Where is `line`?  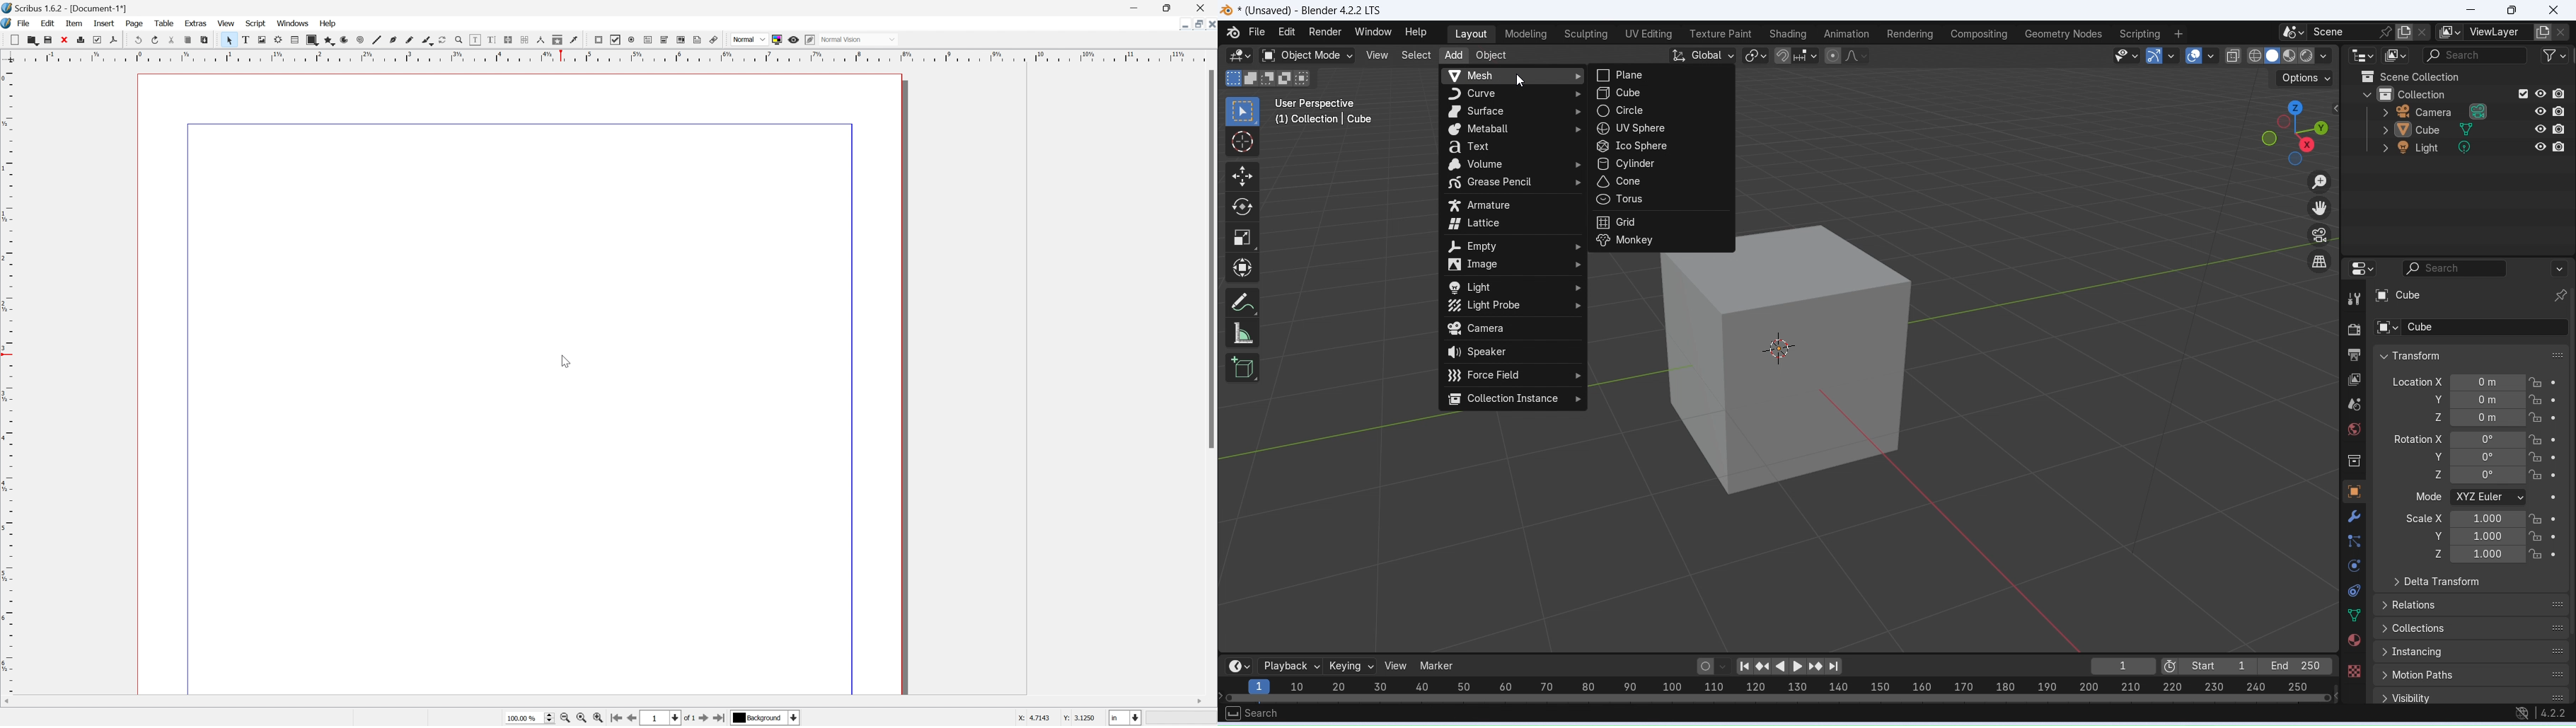 line is located at coordinates (375, 40).